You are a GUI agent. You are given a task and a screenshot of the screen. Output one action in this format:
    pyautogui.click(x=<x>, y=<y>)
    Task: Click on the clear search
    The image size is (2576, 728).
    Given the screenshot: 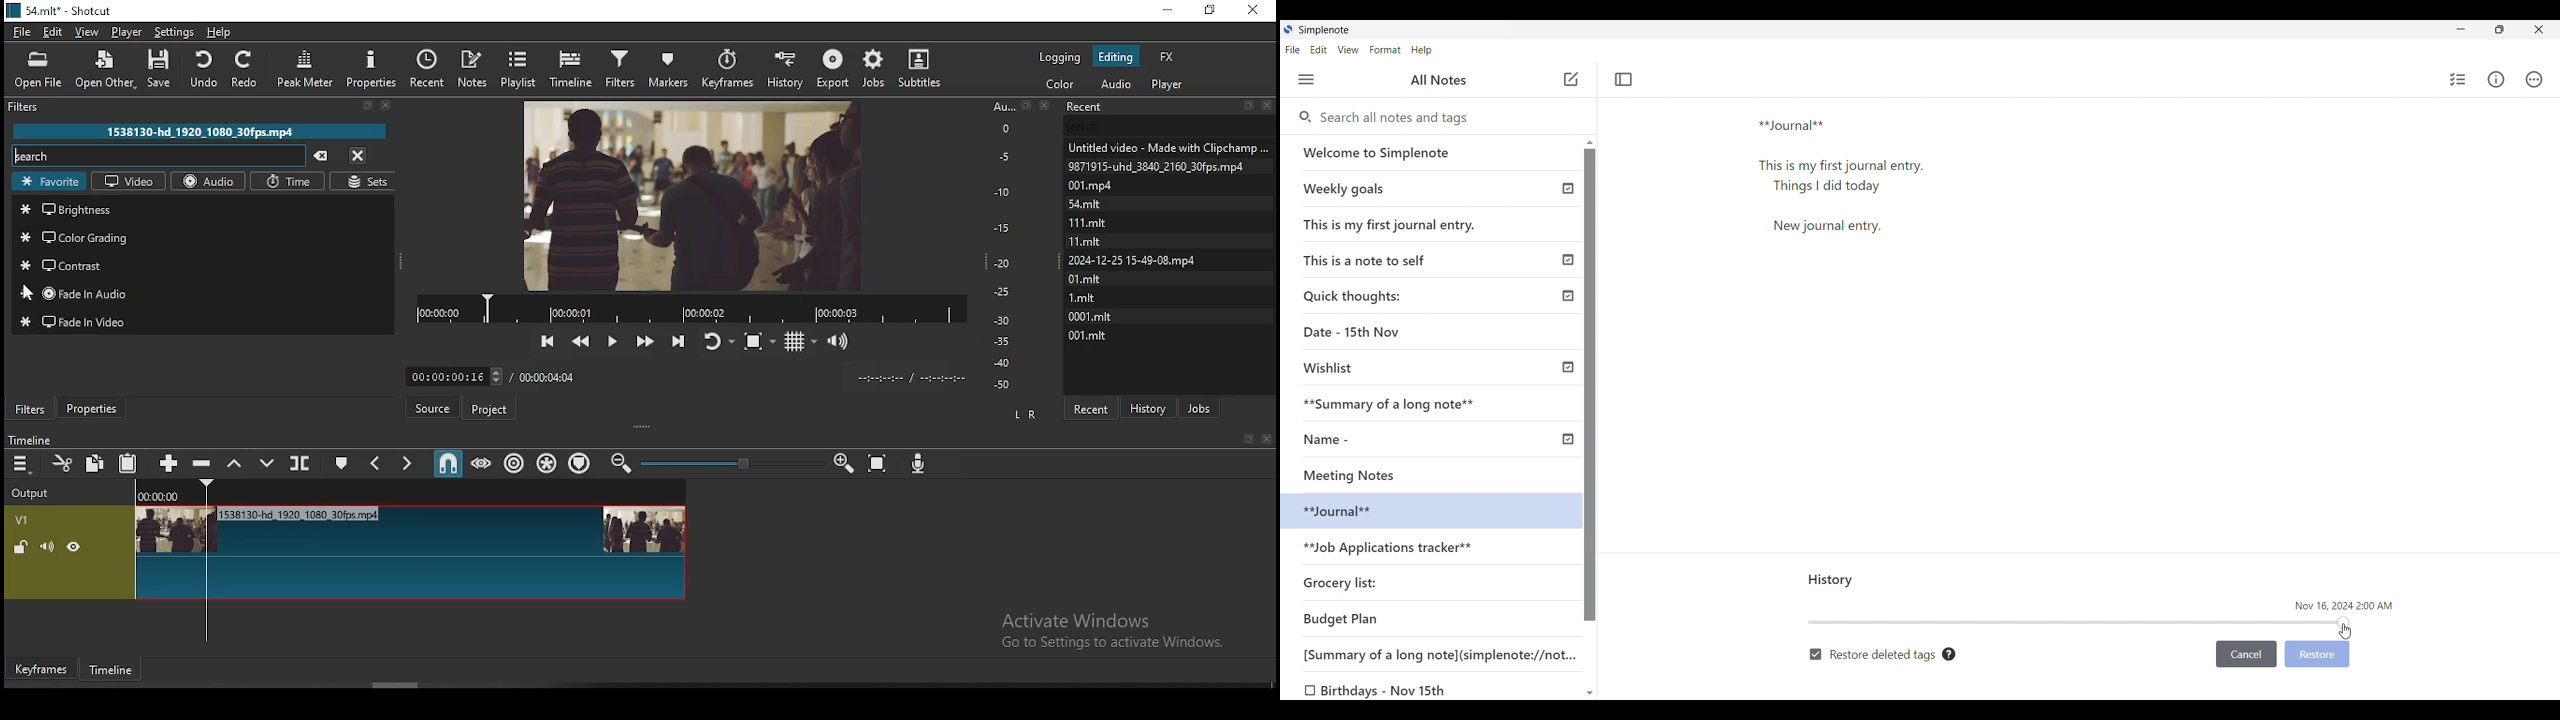 What is the action you would take?
    pyautogui.click(x=320, y=157)
    